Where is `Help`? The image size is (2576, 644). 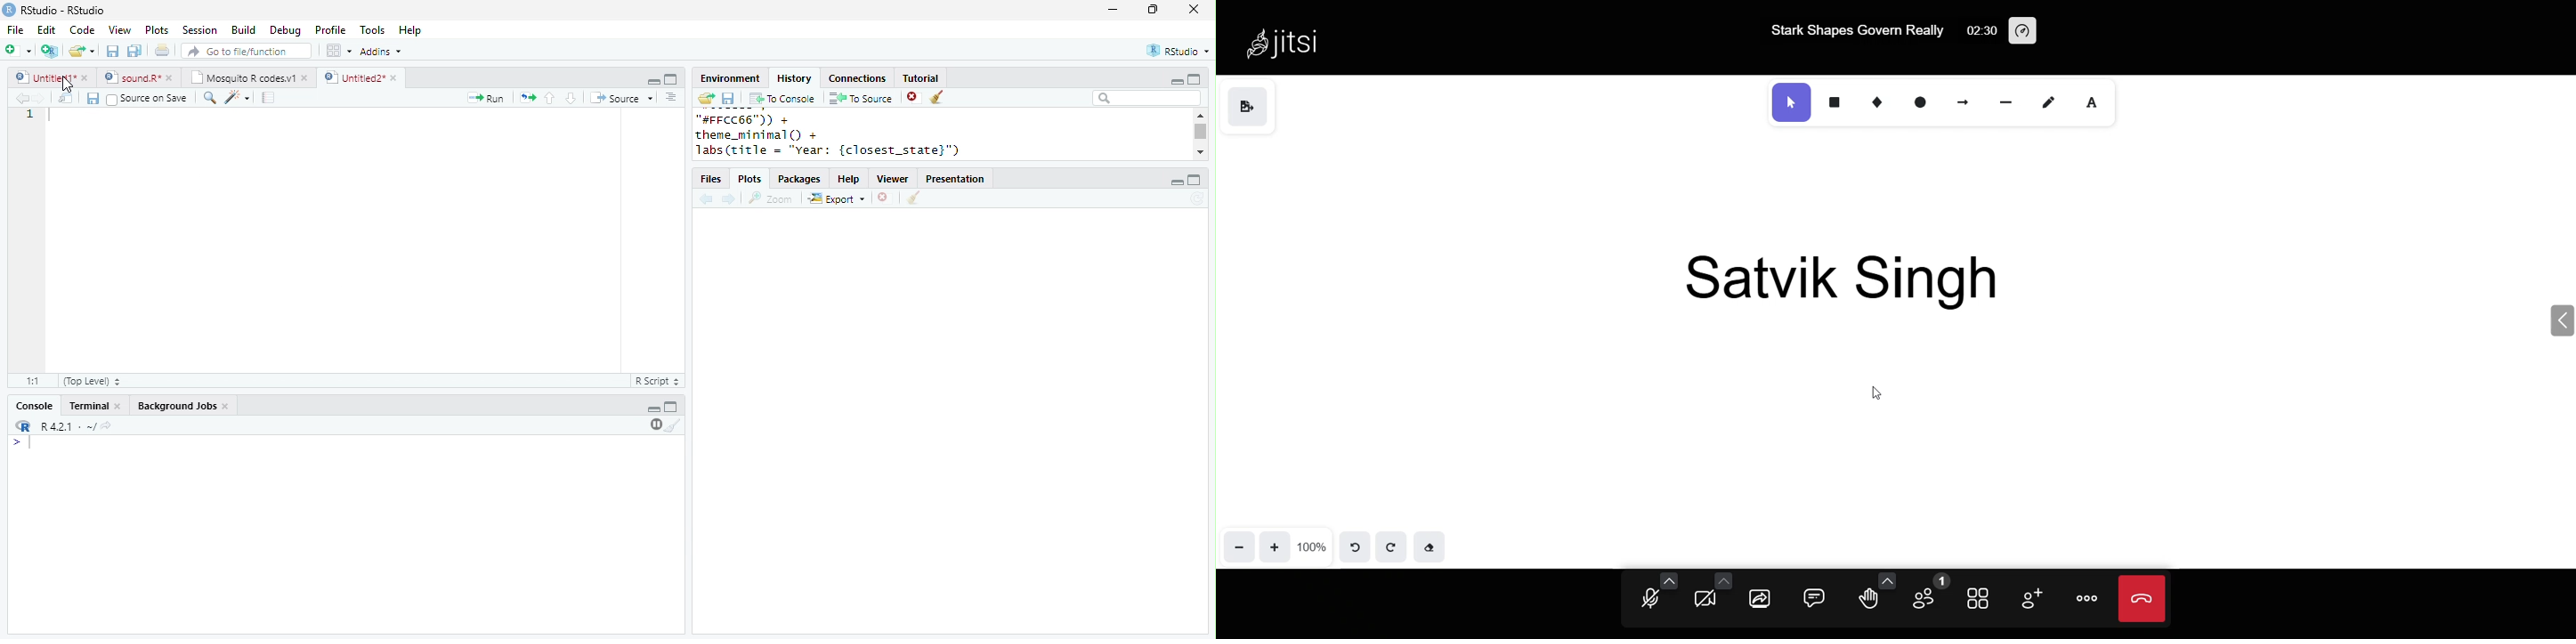
Help is located at coordinates (410, 31).